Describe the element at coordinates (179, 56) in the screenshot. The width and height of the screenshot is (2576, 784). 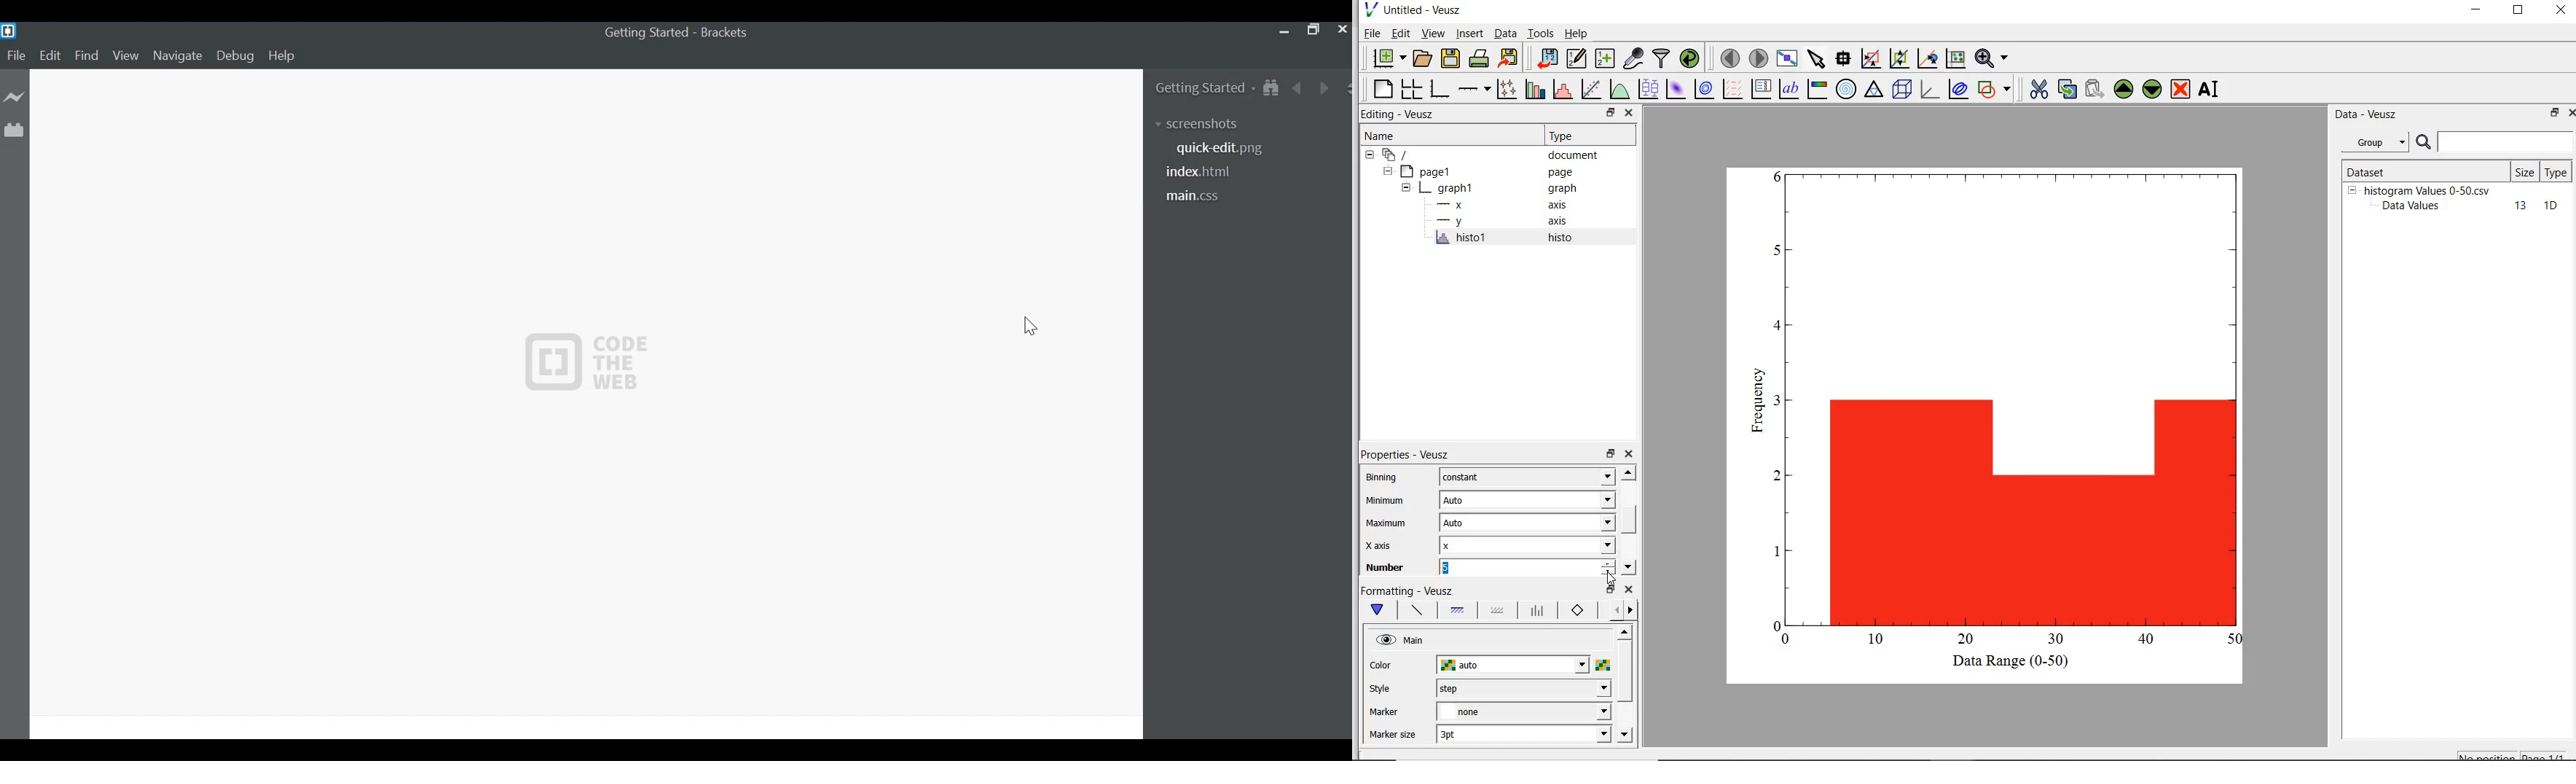
I see `Navigate` at that location.